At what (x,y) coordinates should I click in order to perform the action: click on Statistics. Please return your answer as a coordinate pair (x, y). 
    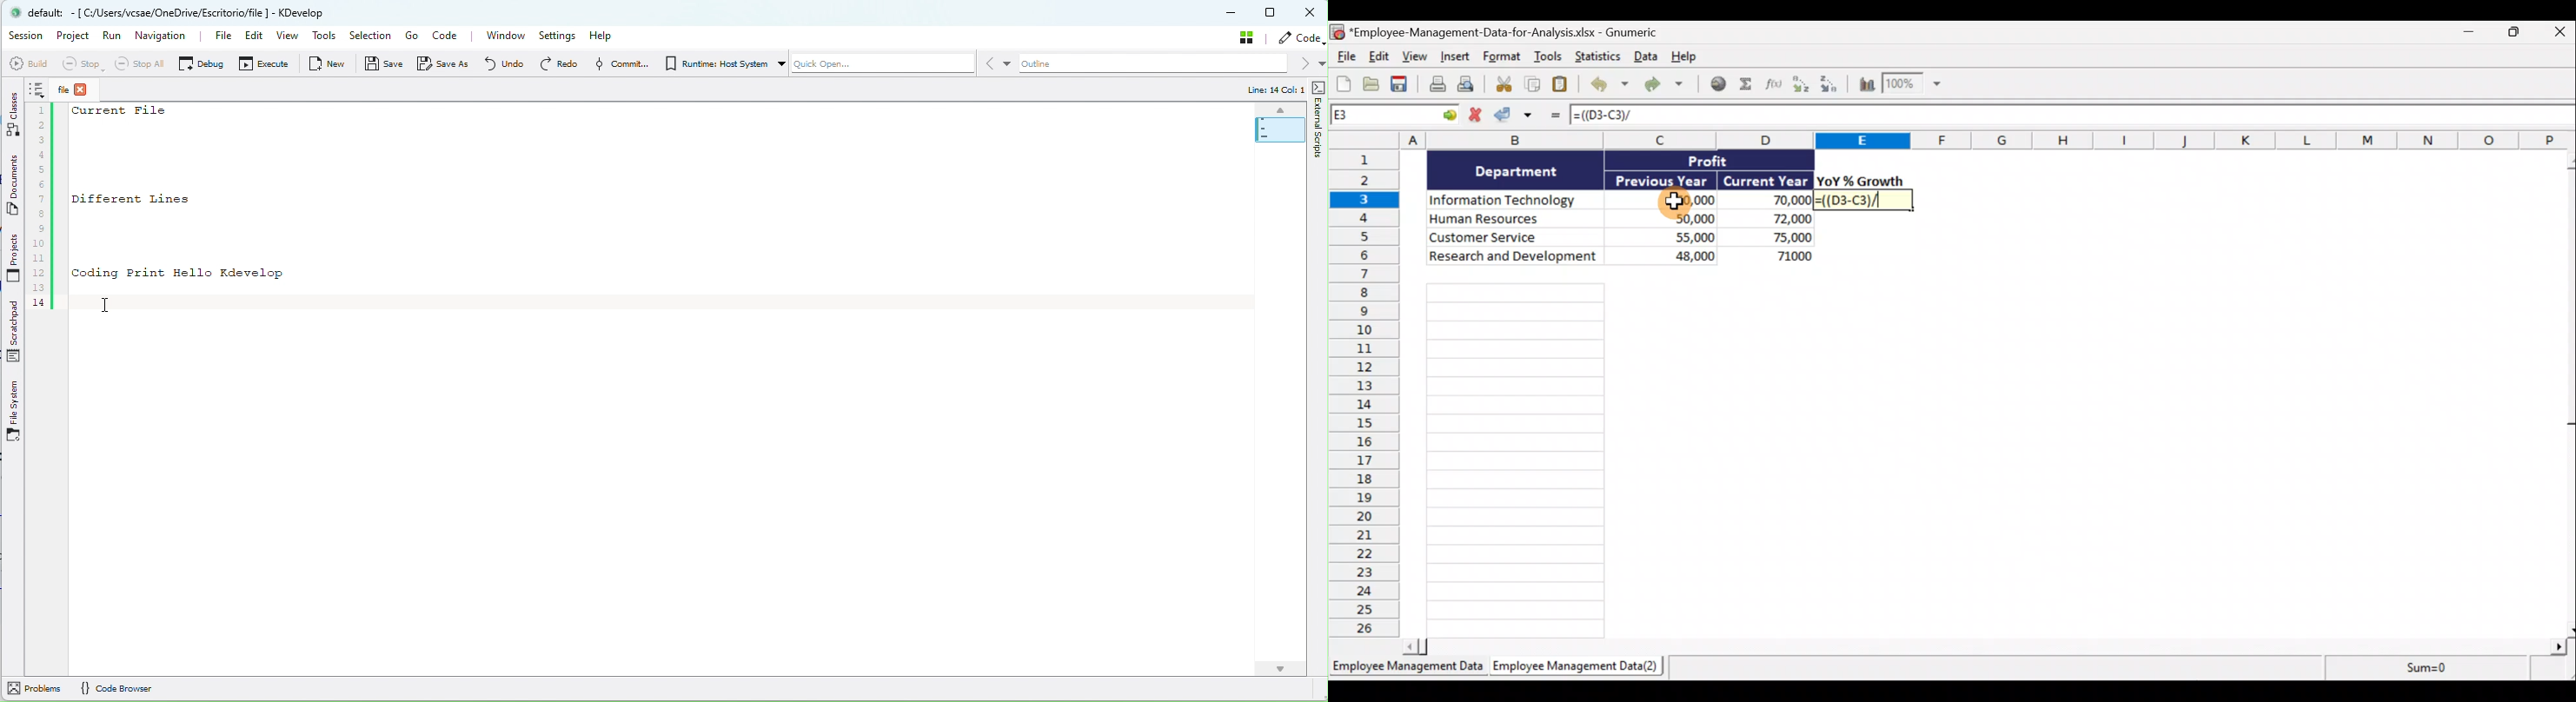
    Looking at the image, I should click on (1596, 57).